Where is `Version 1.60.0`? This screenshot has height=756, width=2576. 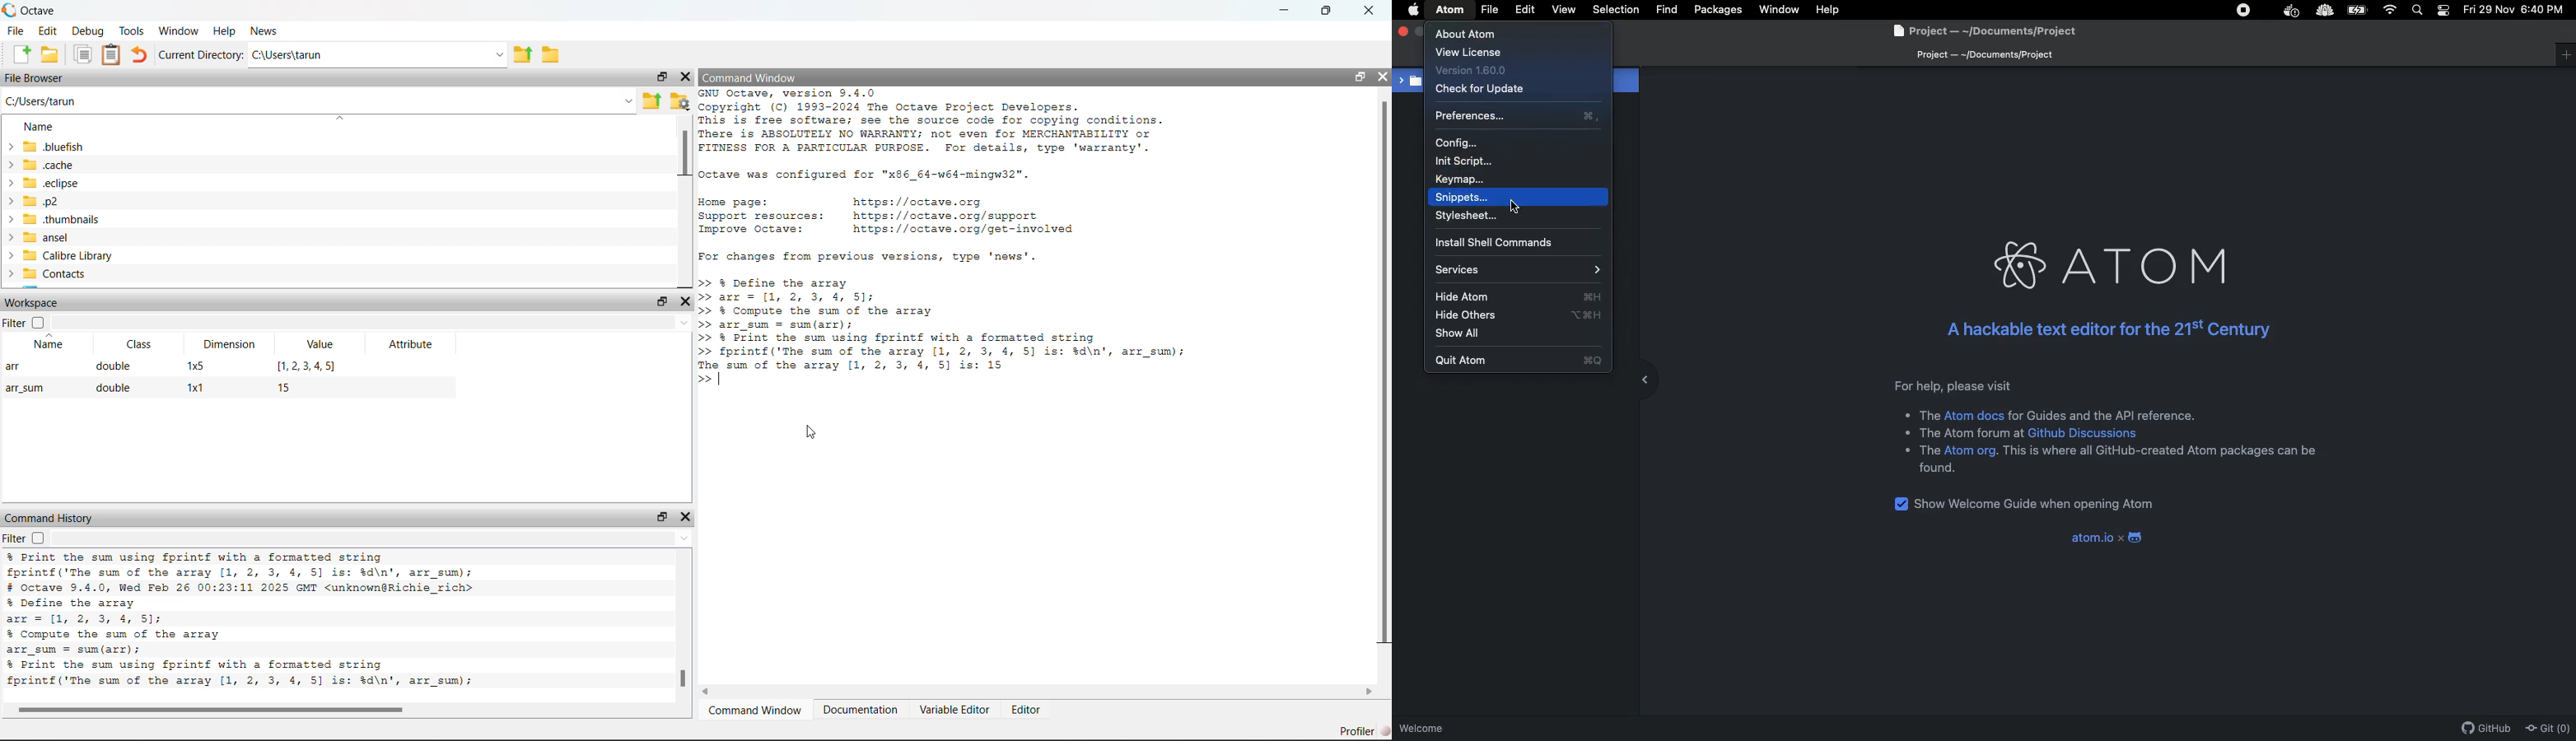
Version 1.60.0 is located at coordinates (1473, 71).